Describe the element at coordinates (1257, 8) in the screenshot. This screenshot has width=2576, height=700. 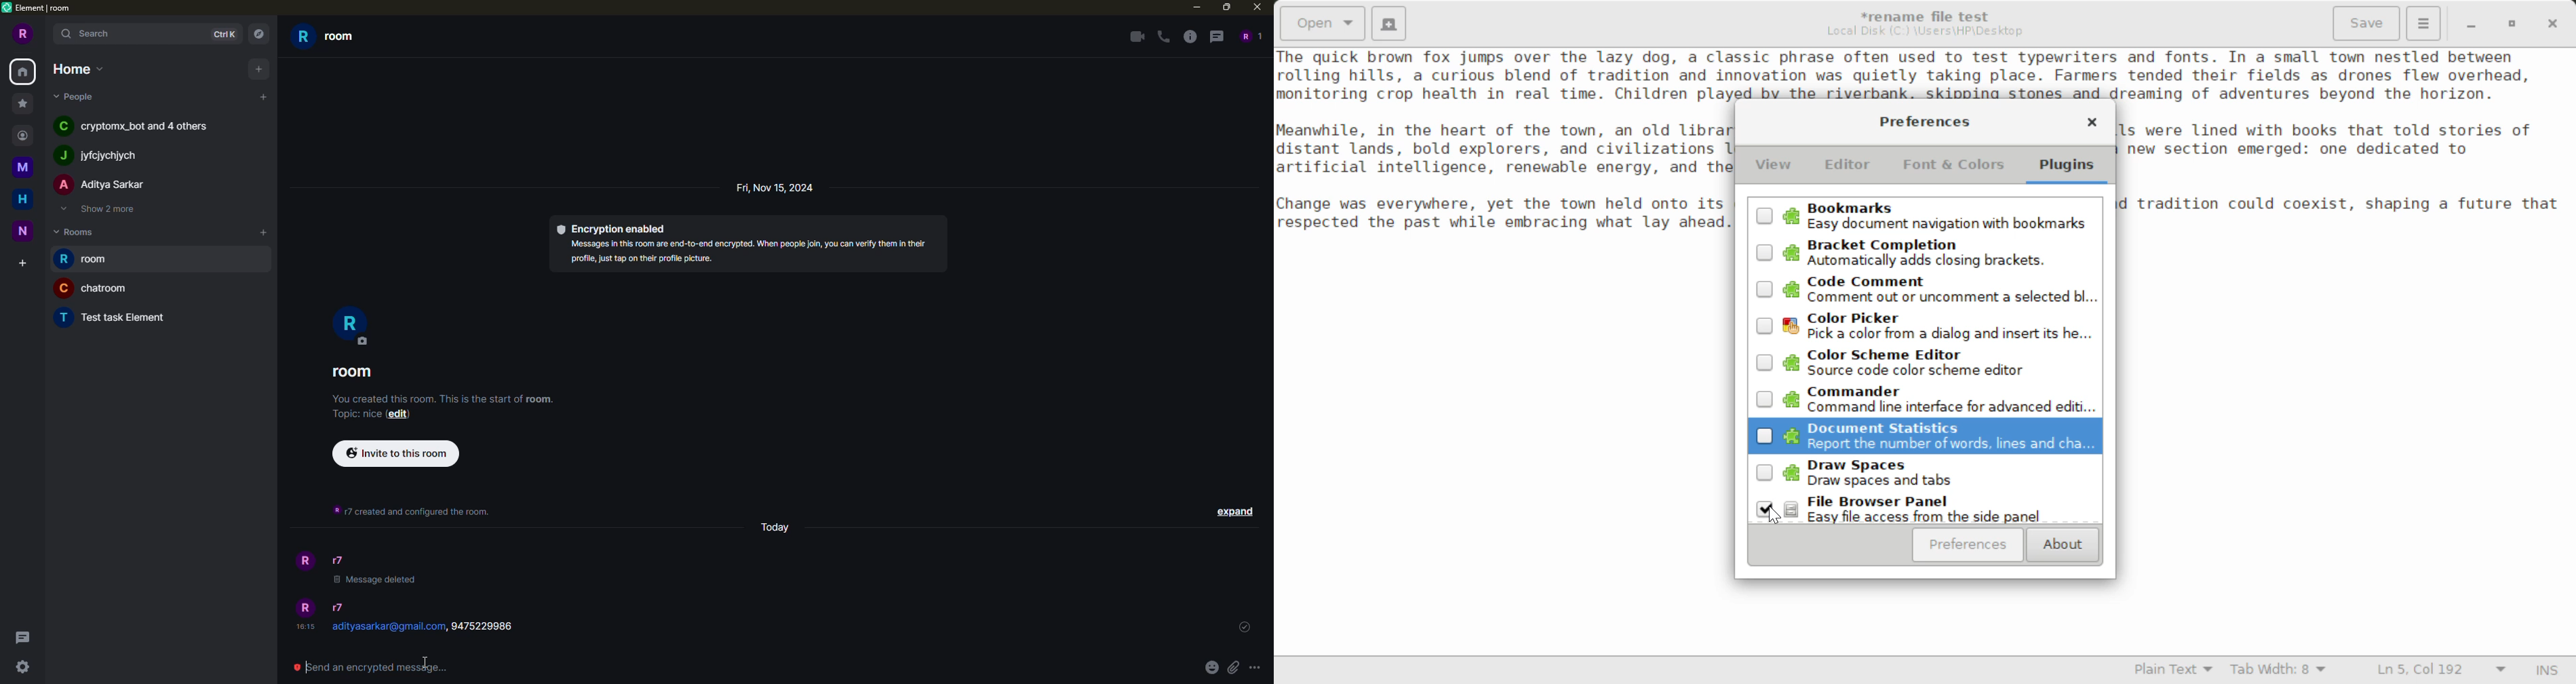
I see `close` at that location.